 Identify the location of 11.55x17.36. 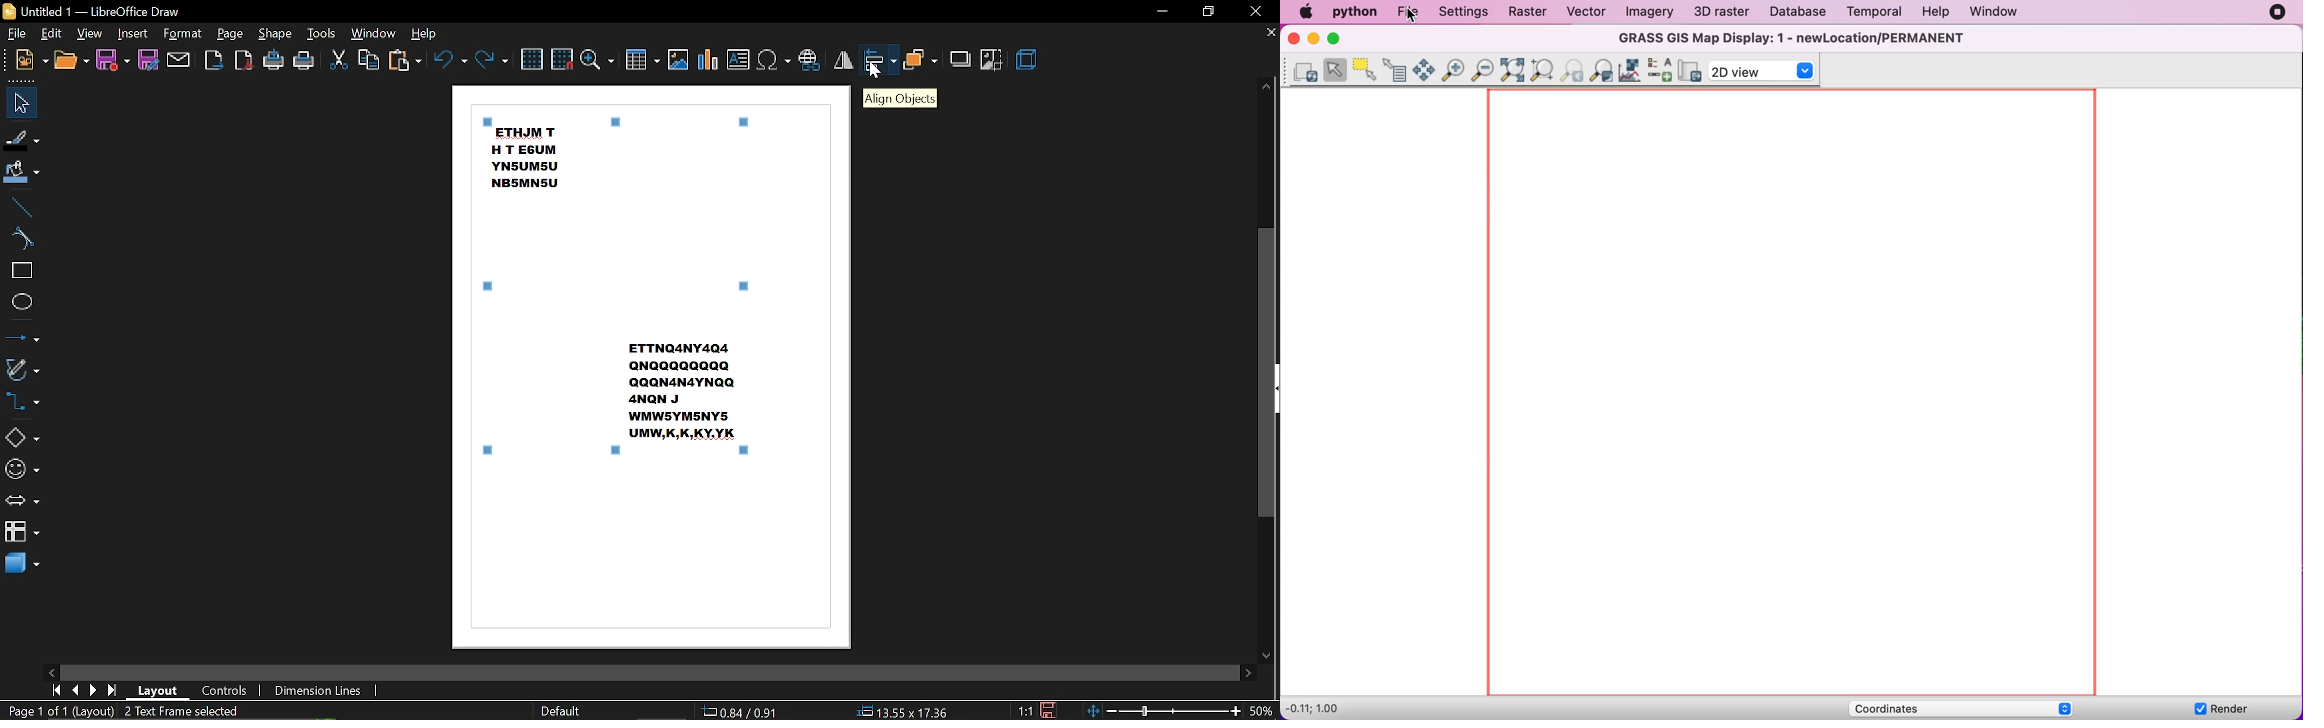
(906, 712).